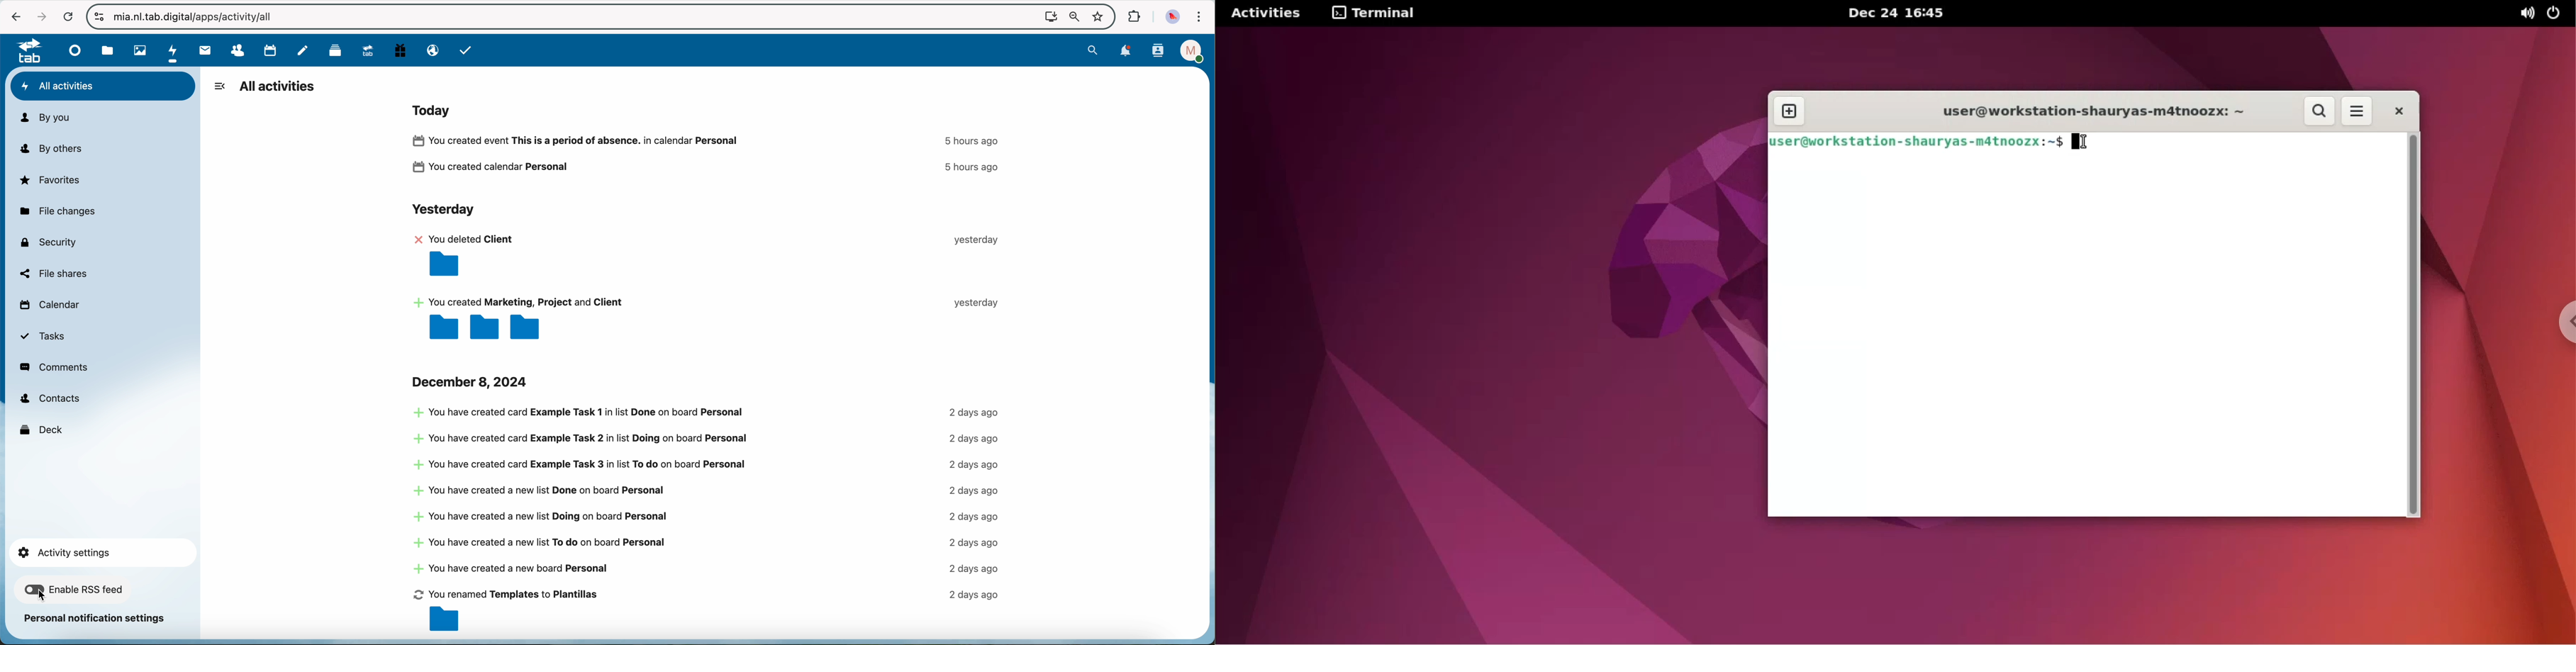 This screenshot has height=672, width=2576. I want to click on contacts, so click(1160, 51).